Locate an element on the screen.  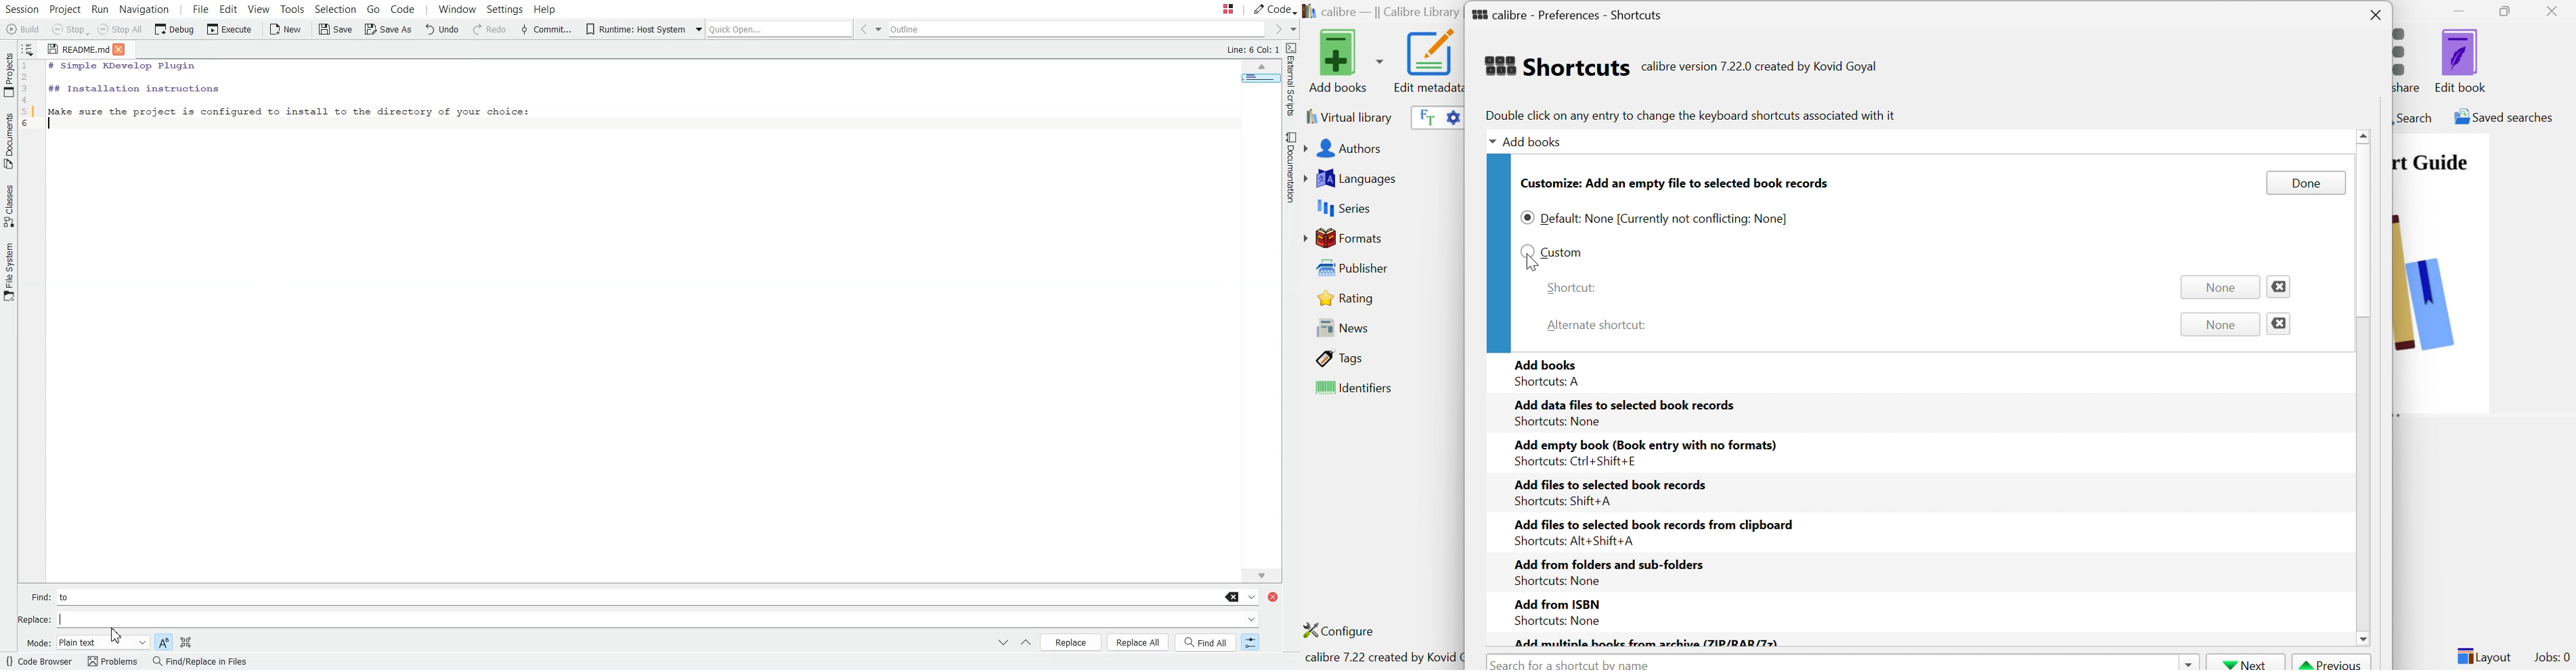
Shortcut is located at coordinates (1571, 288).